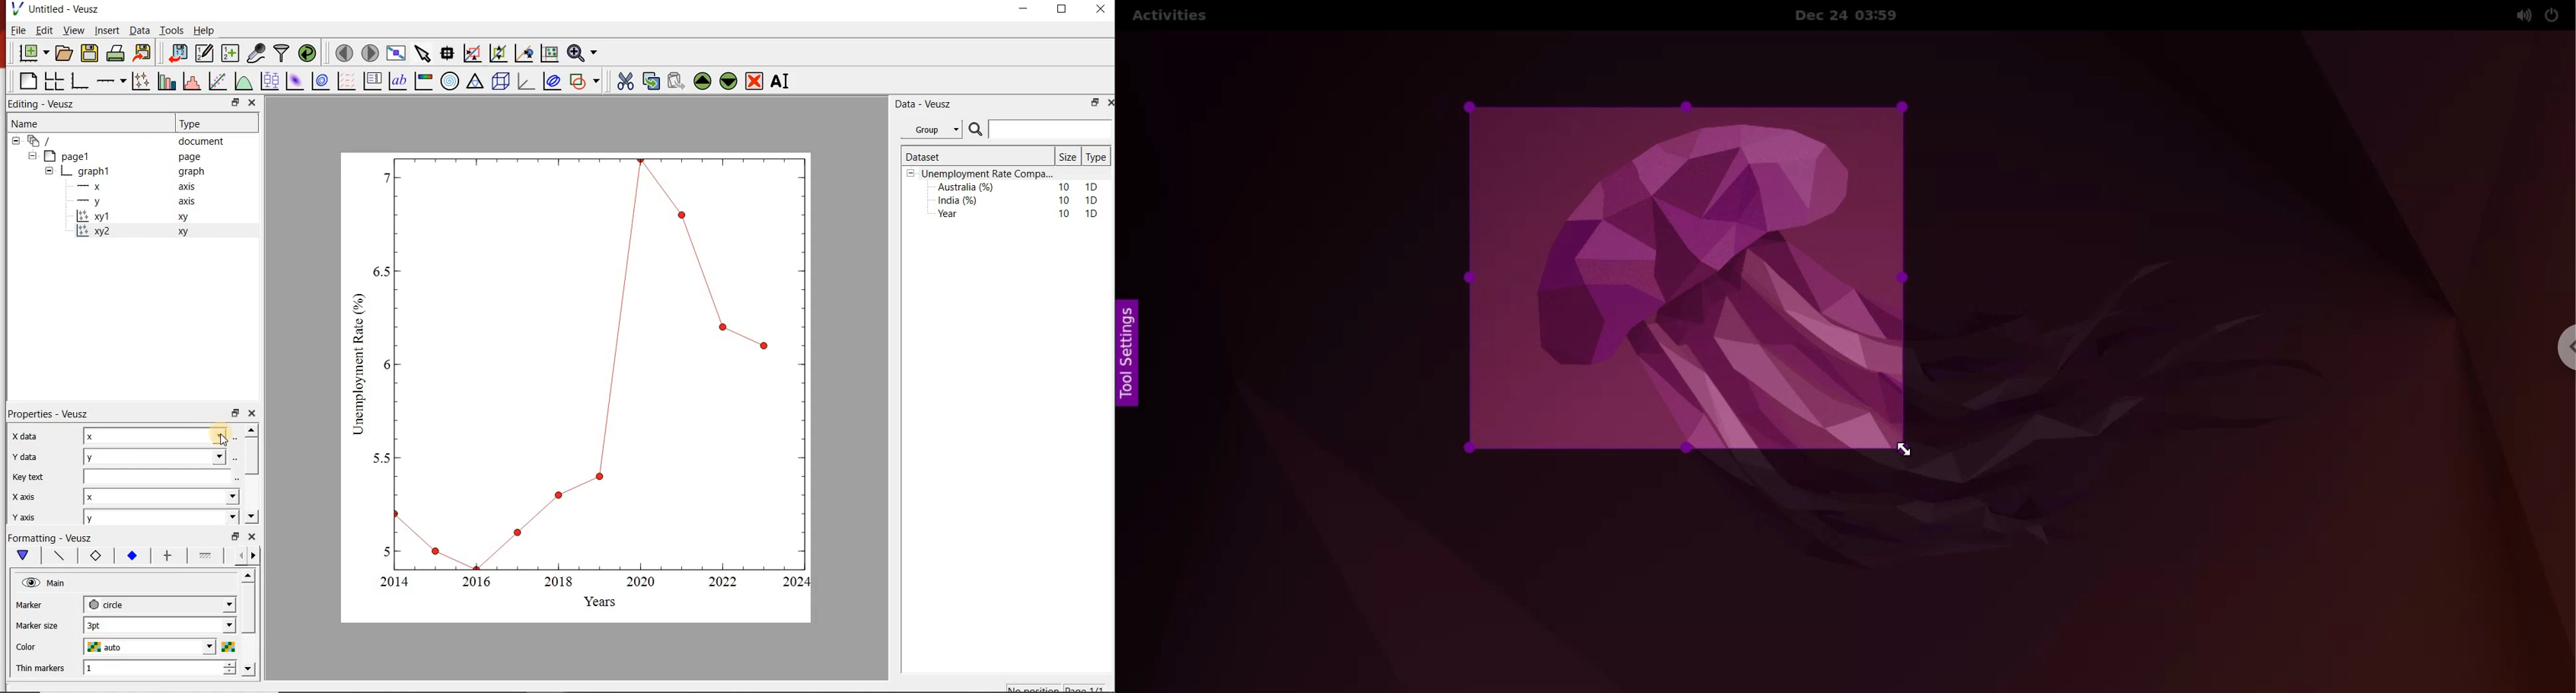 This screenshot has width=2576, height=700. I want to click on Dataset, so click(954, 157).